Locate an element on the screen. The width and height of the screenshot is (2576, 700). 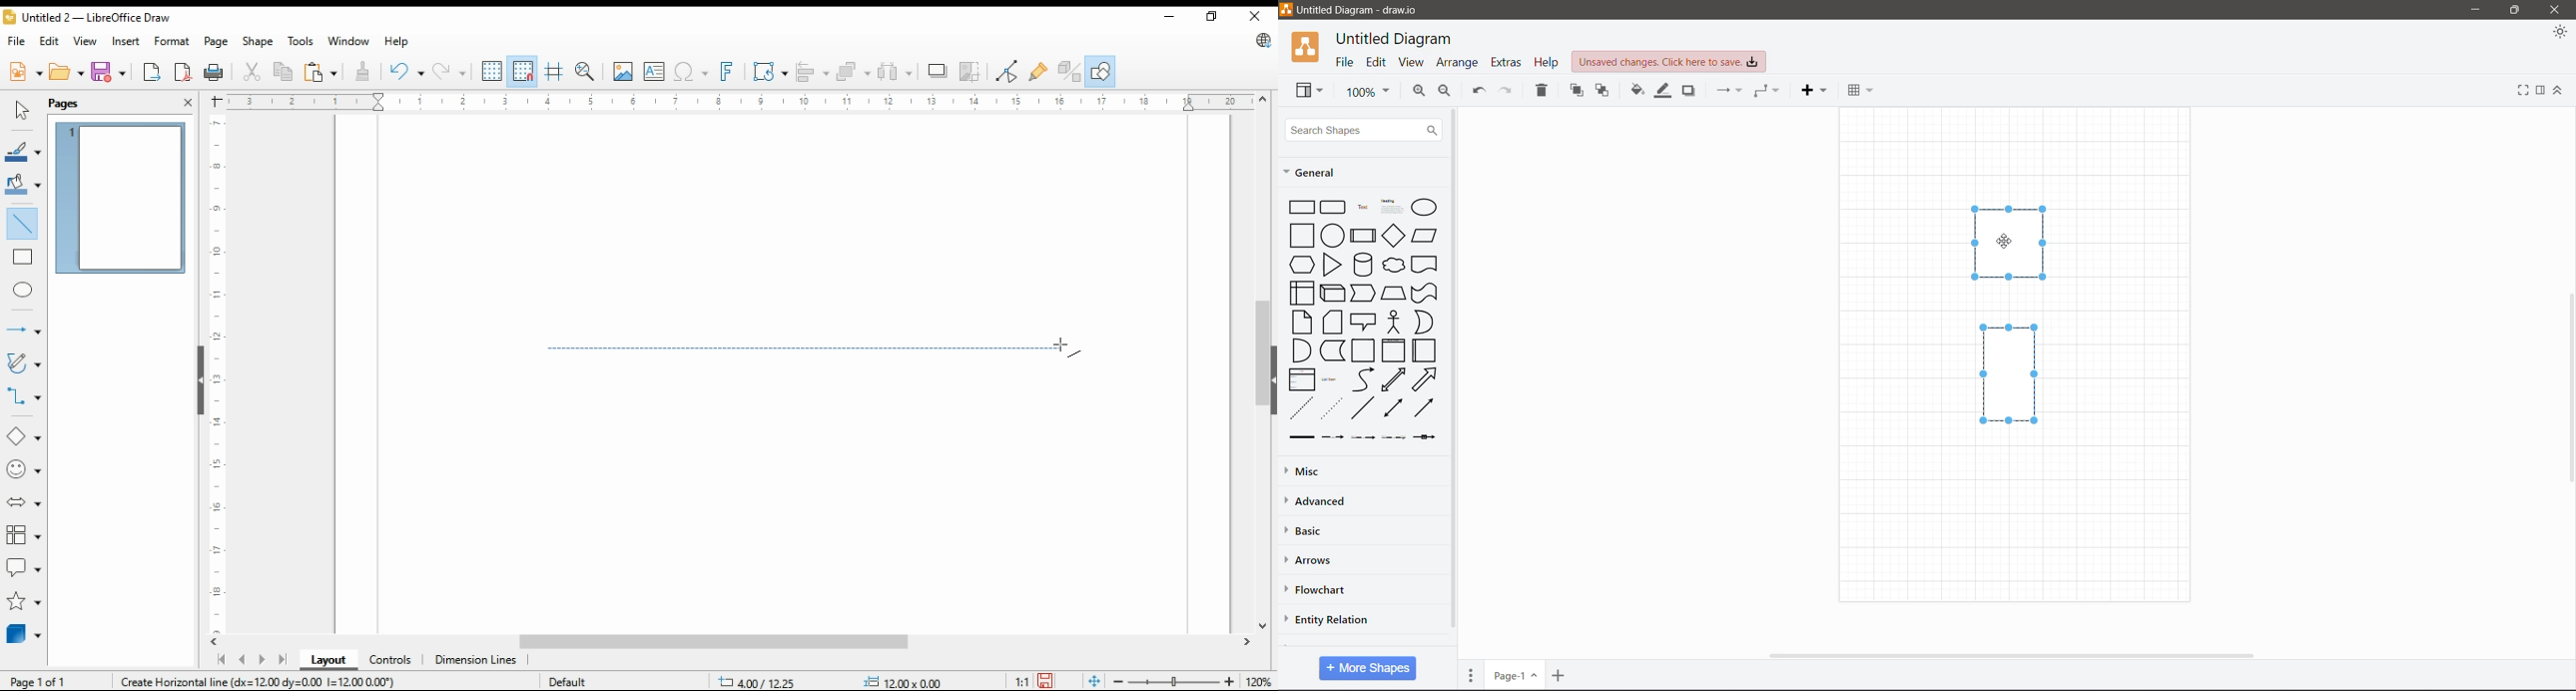
stars and banners is located at coordinates (24, 601).